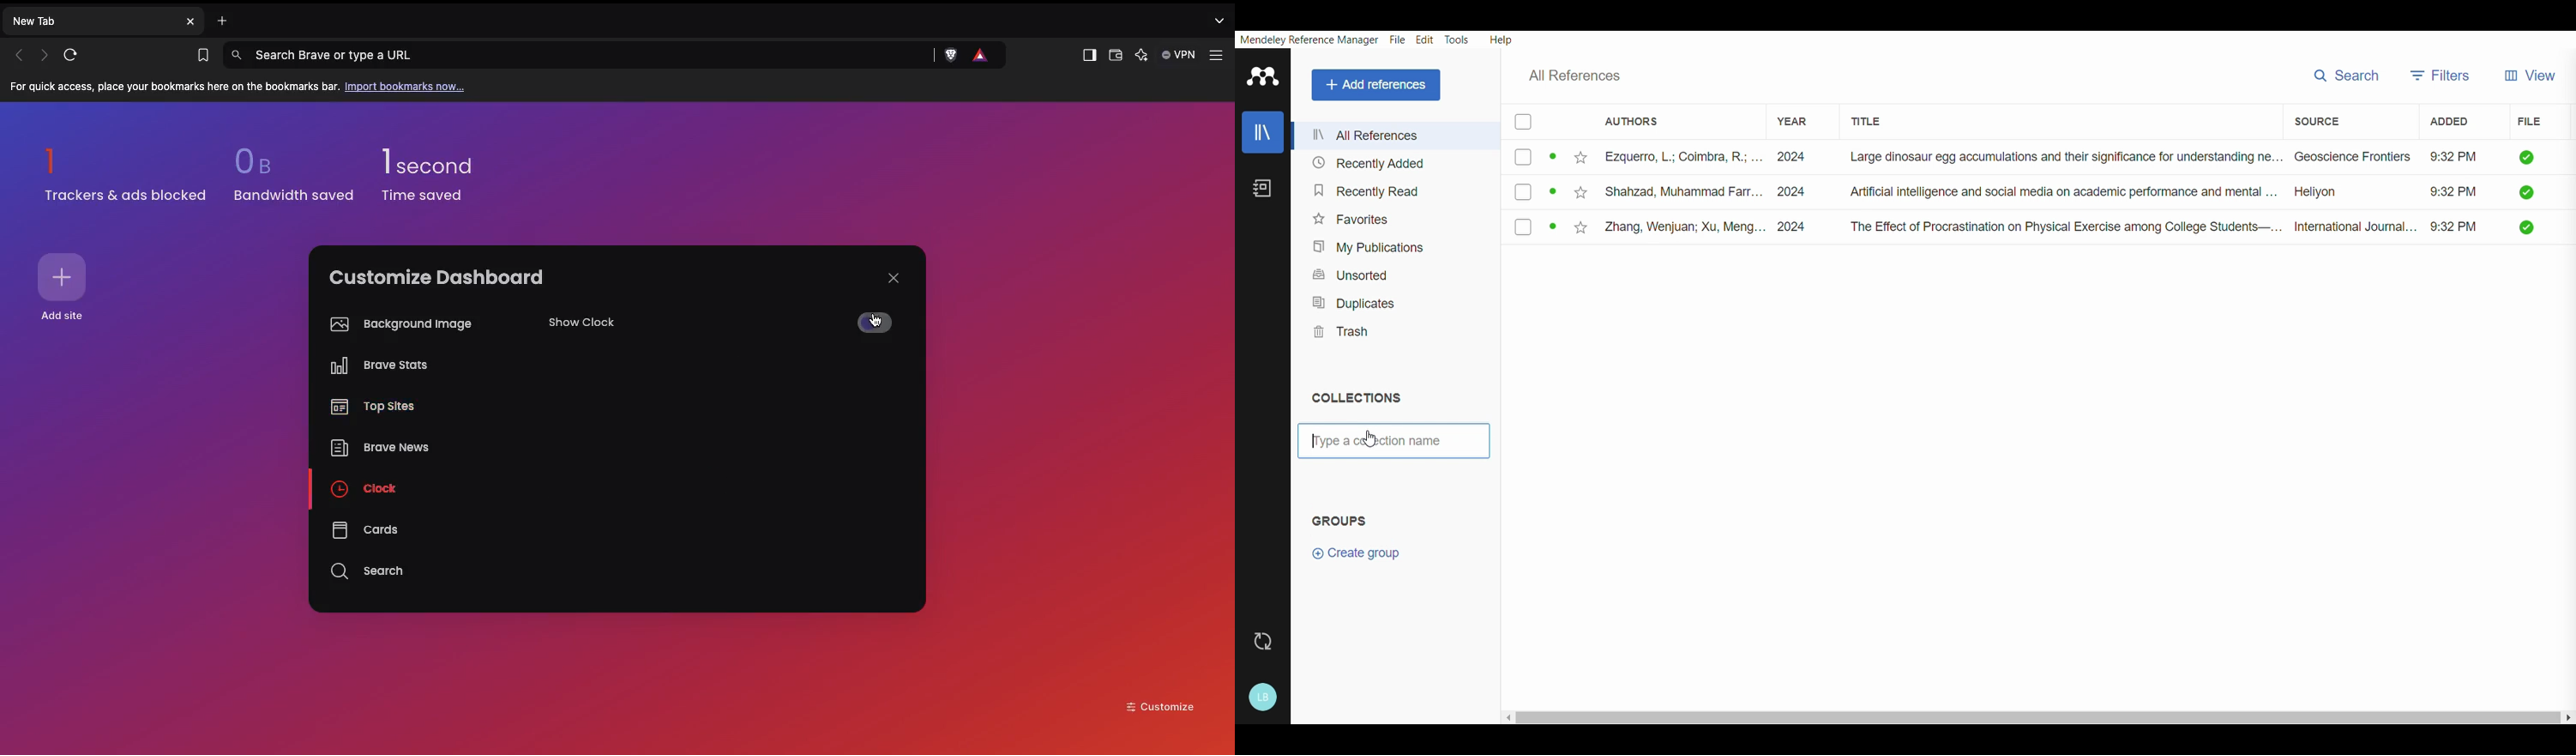  What do you see at coordinates (378, 450) in the screenshot?
I see `Brave news` at bounding box center [378, 450].